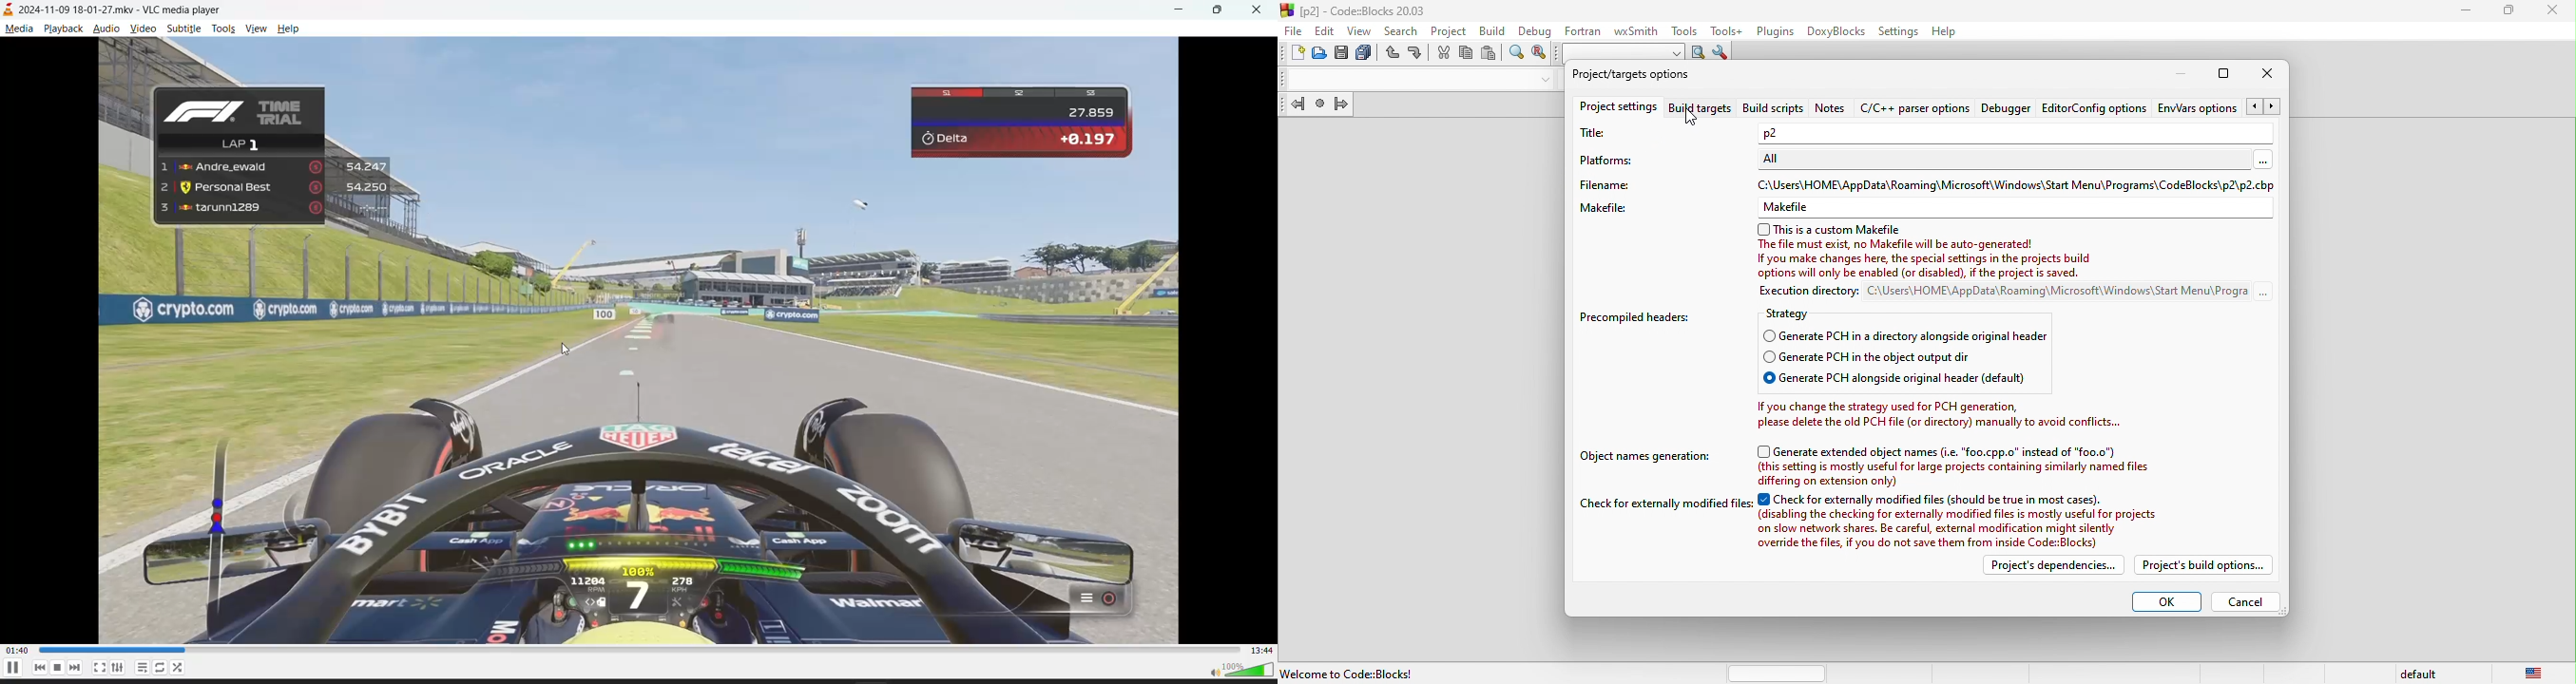  What do you see at coordinates (182, 30) in the screenshot?
I see `subtitle` at bounding box center [182, 30].